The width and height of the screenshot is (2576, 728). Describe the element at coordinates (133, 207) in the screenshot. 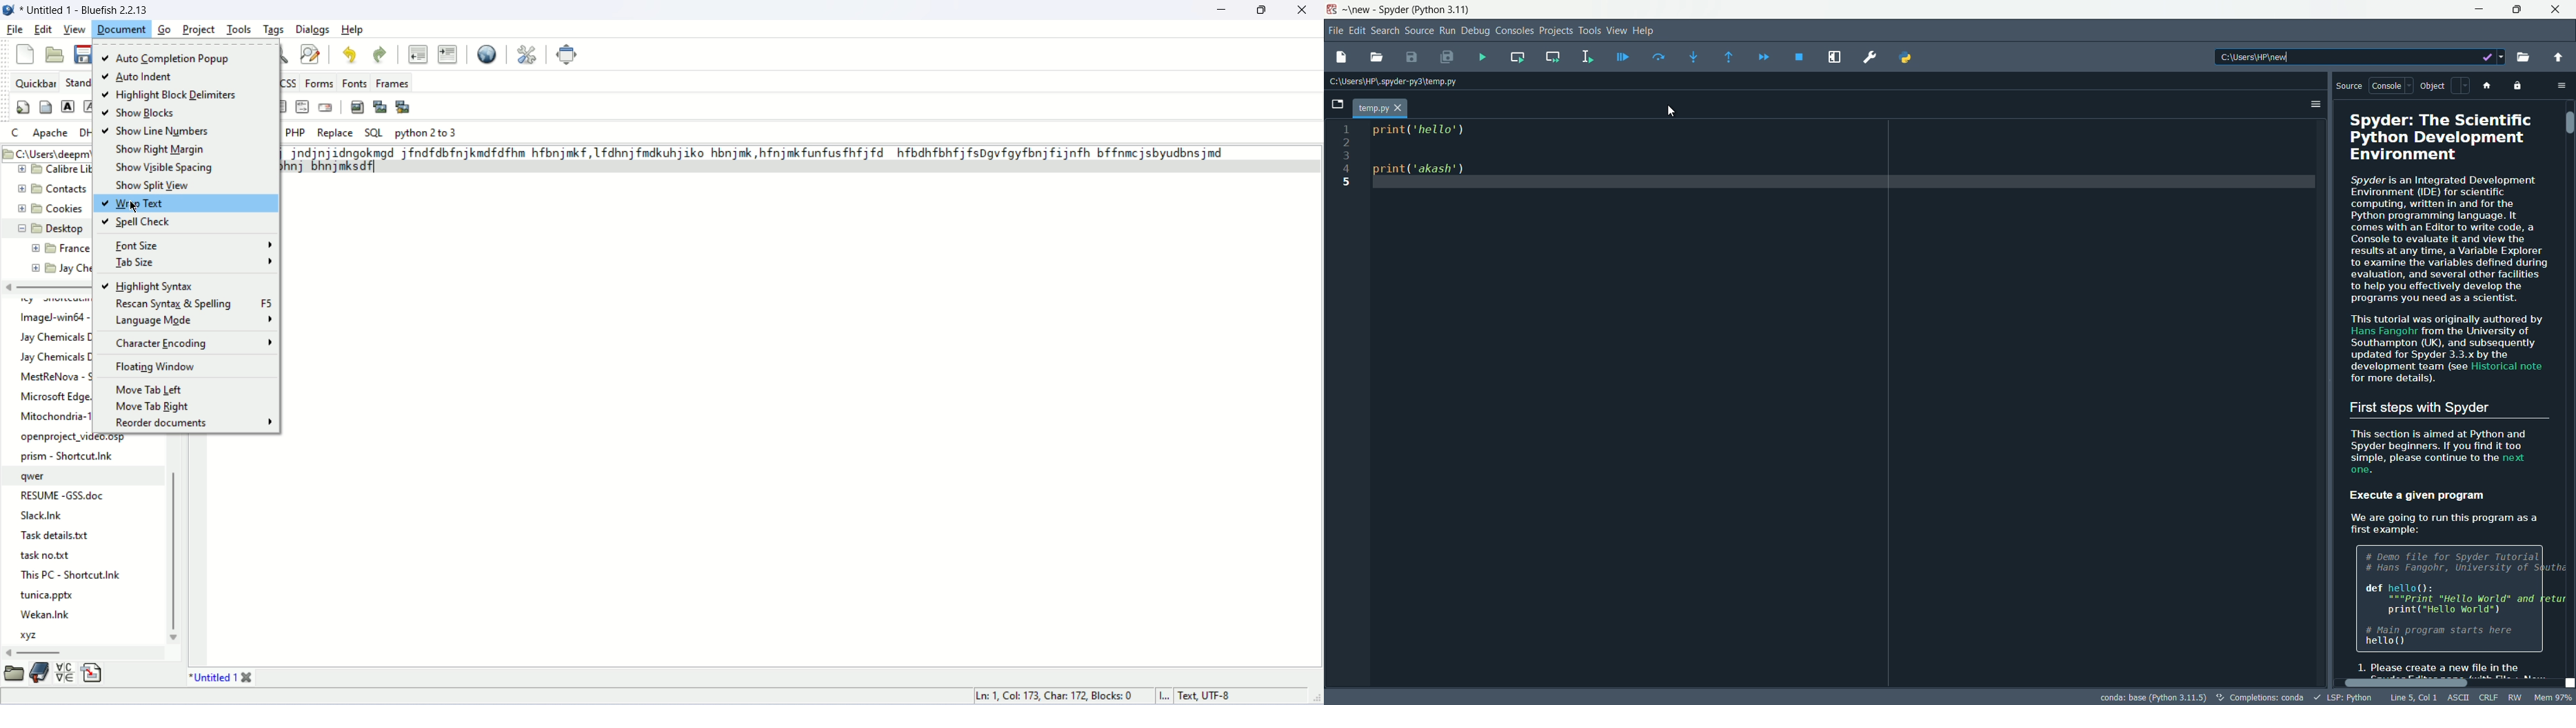

I see `cursor` at that location.